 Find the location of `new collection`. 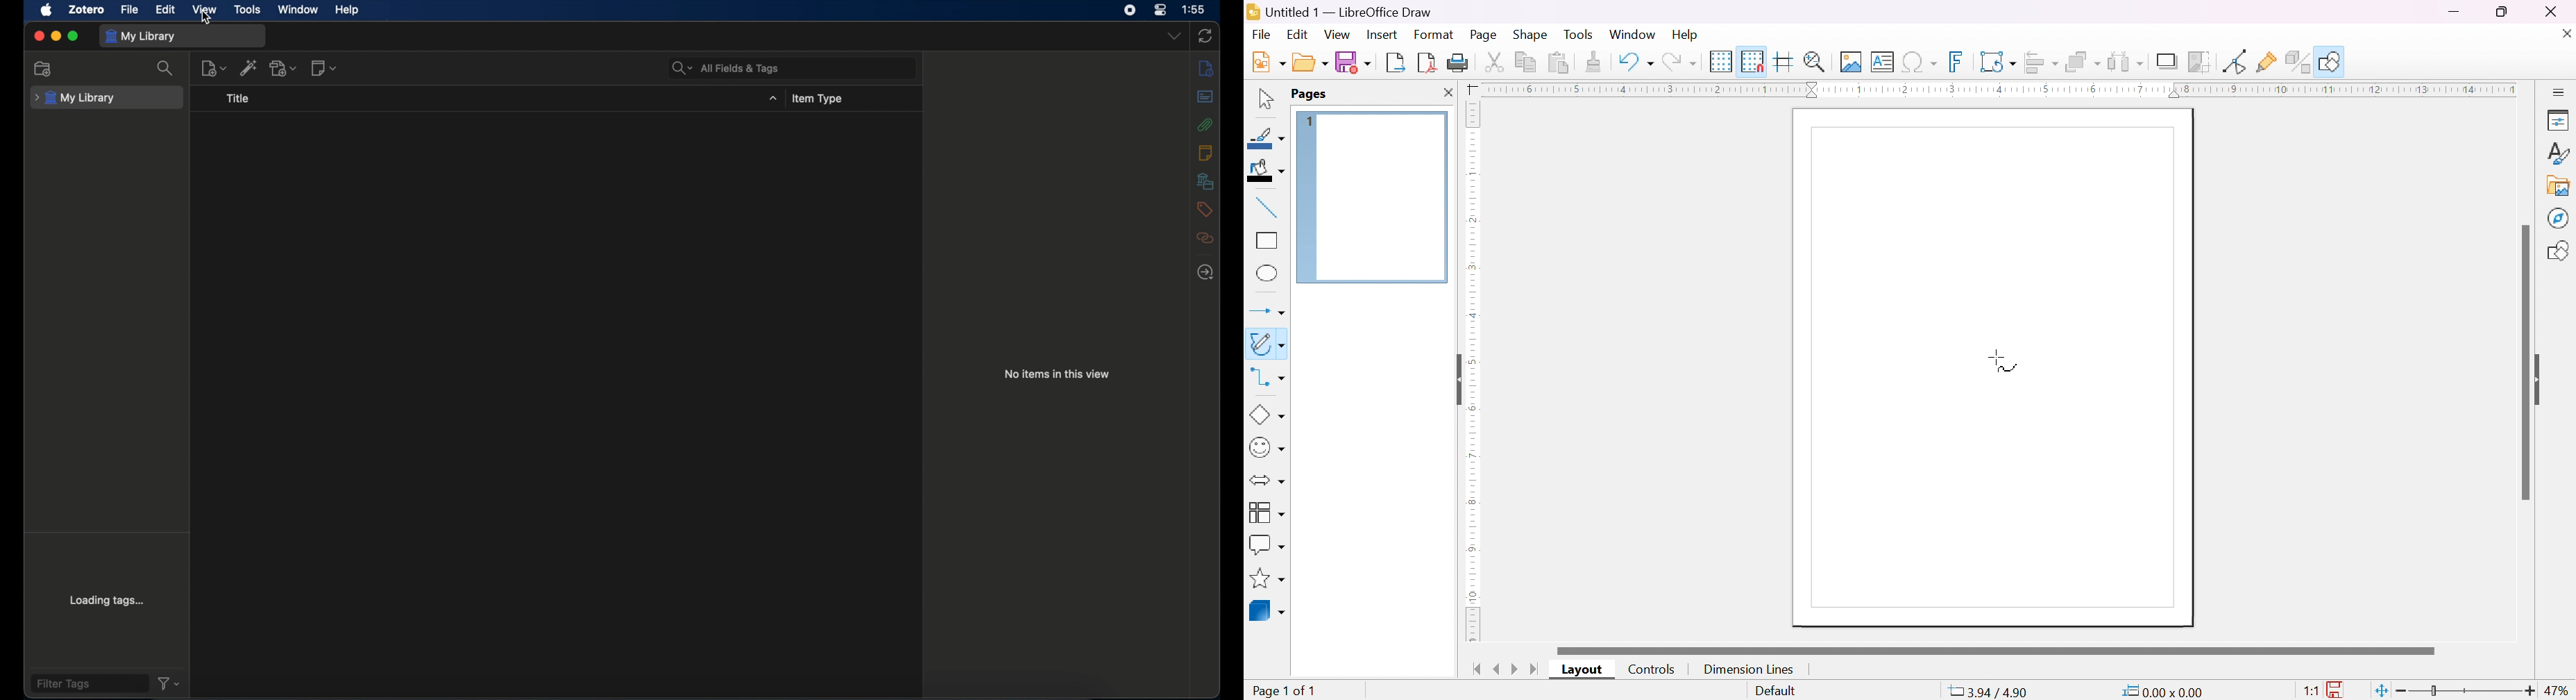

new collection is located at coordinates (44, 69).